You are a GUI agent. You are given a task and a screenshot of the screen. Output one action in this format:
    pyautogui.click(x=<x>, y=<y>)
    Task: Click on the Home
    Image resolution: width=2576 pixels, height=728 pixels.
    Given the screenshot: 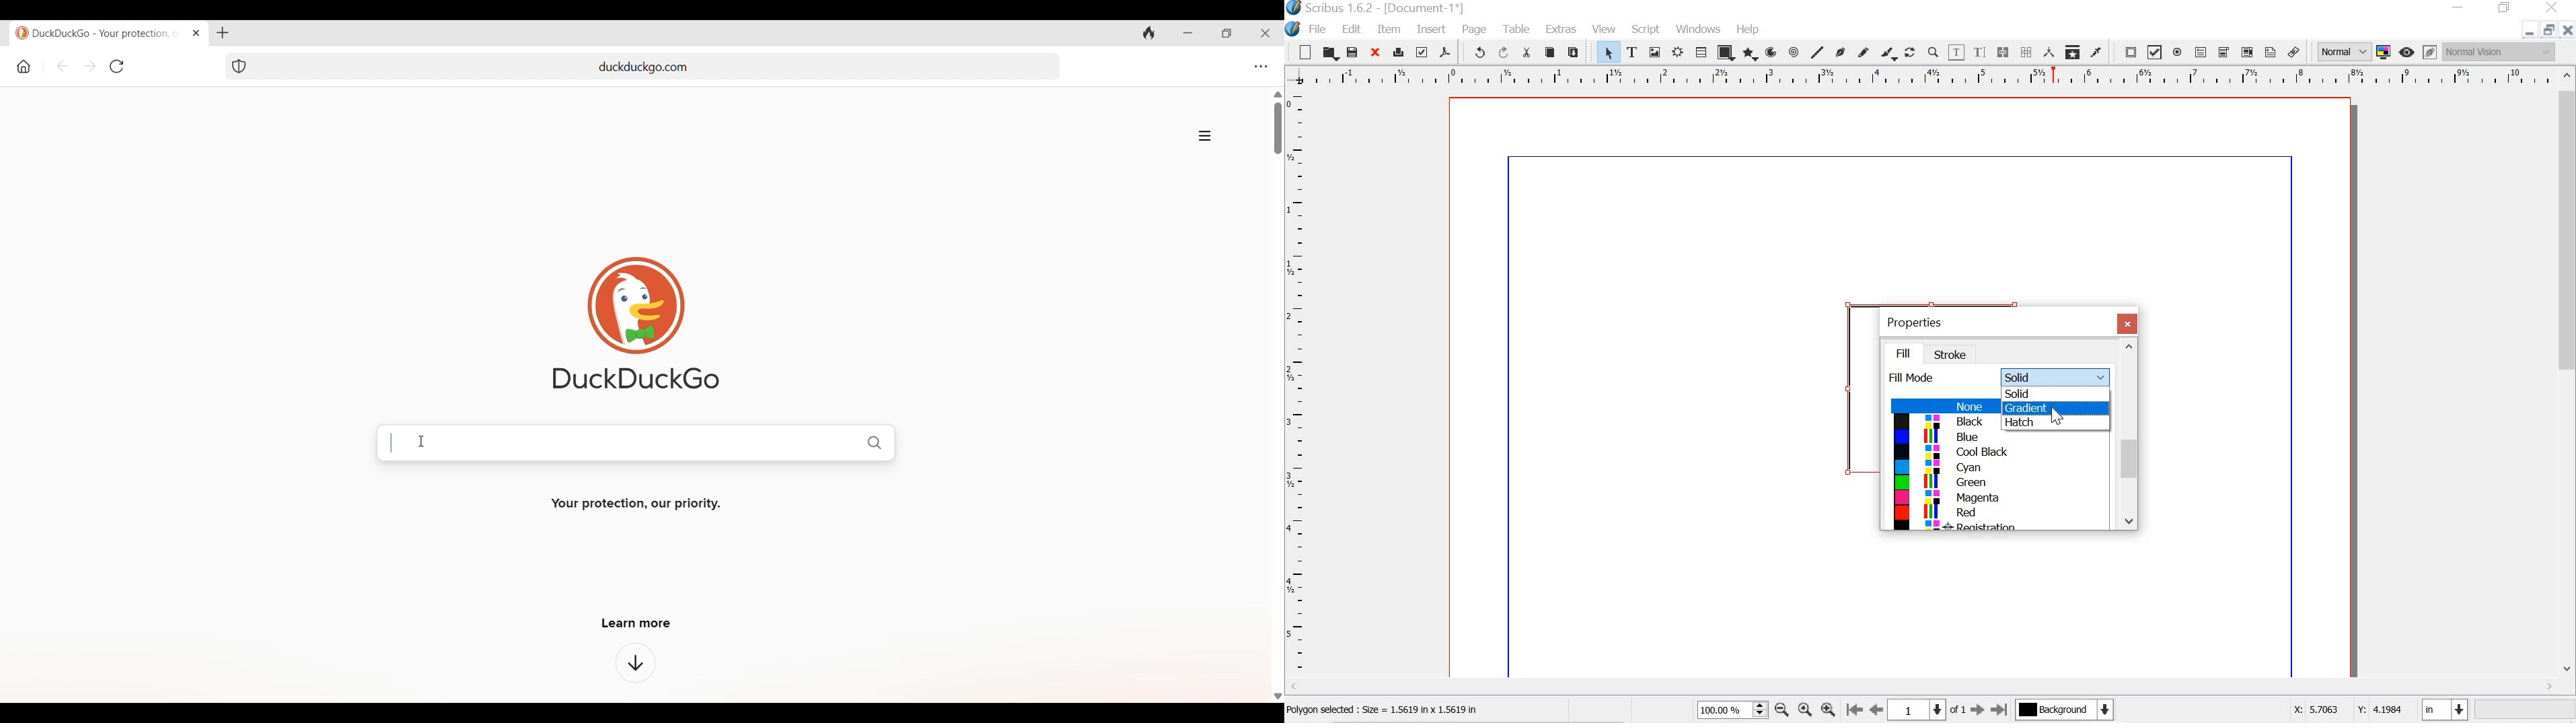 What is the action you would take?
    pyautogui.click(x=24, y=67)
    